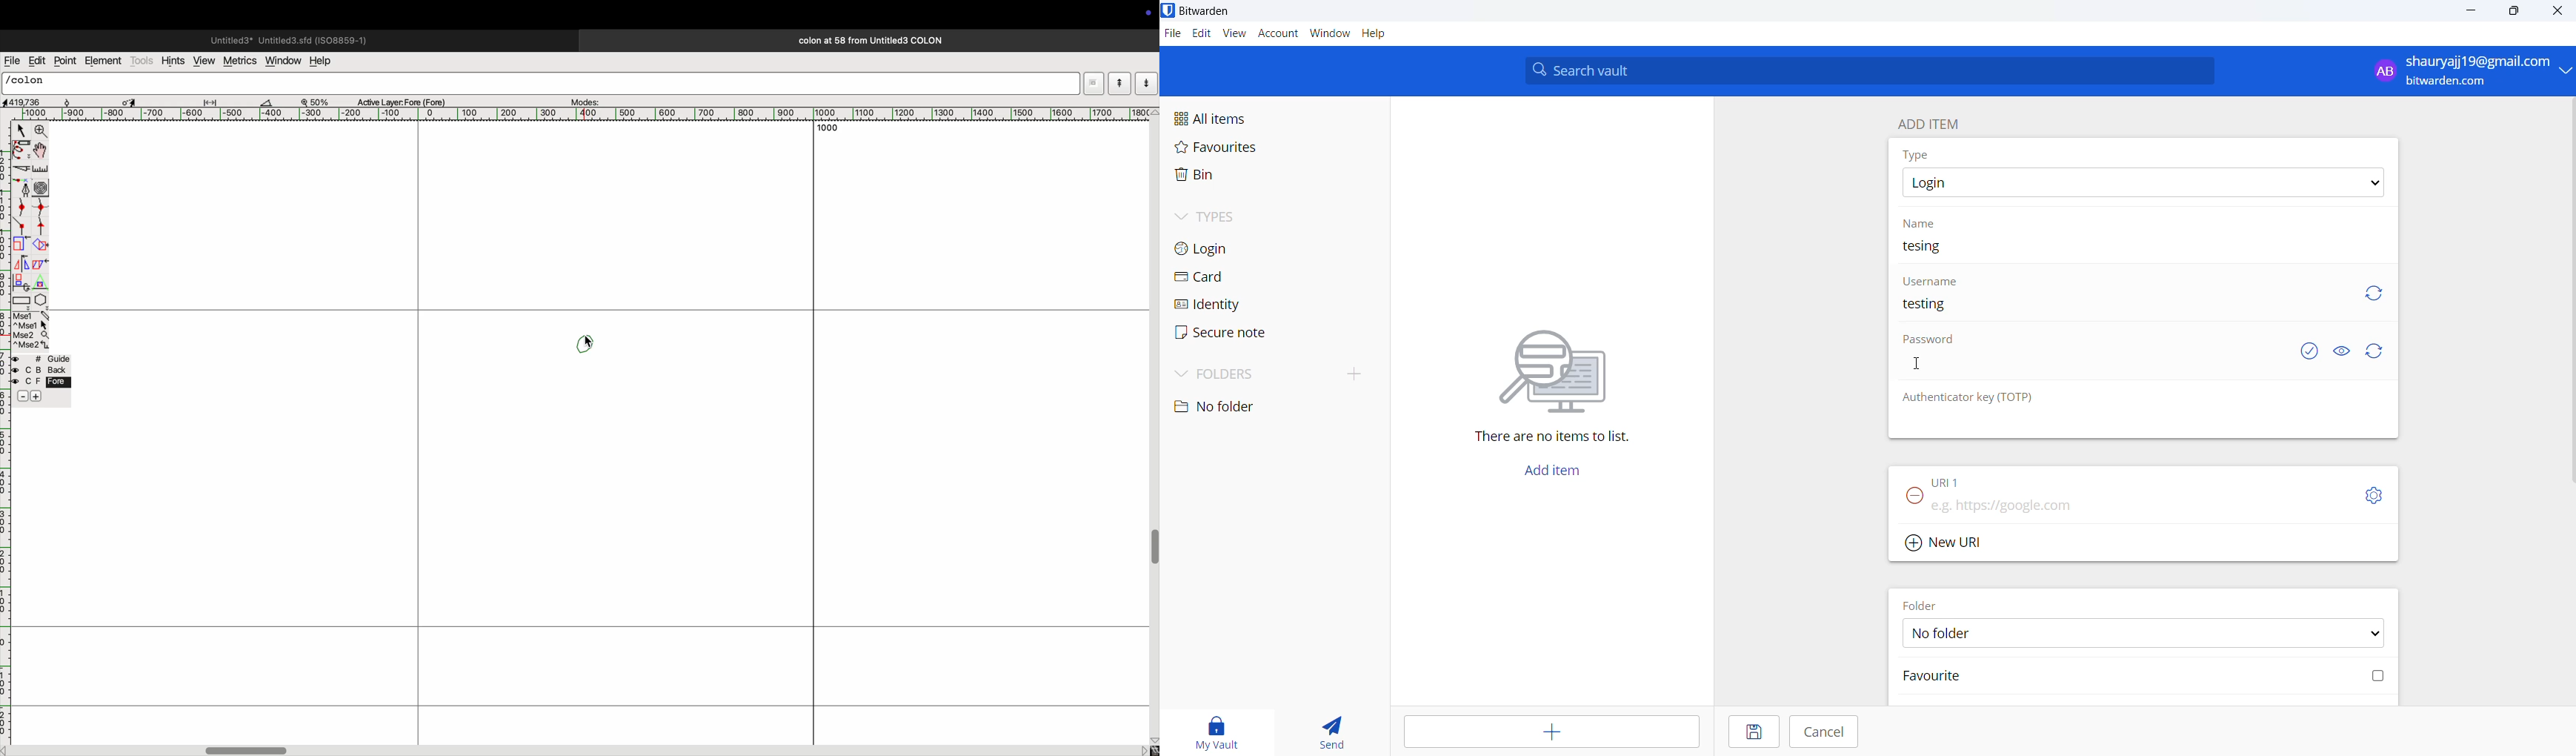 This screenshot has height=756, width=2576. Describe the element at coordinates (1923, 222) in the screenshot. I see `Name` at that location.